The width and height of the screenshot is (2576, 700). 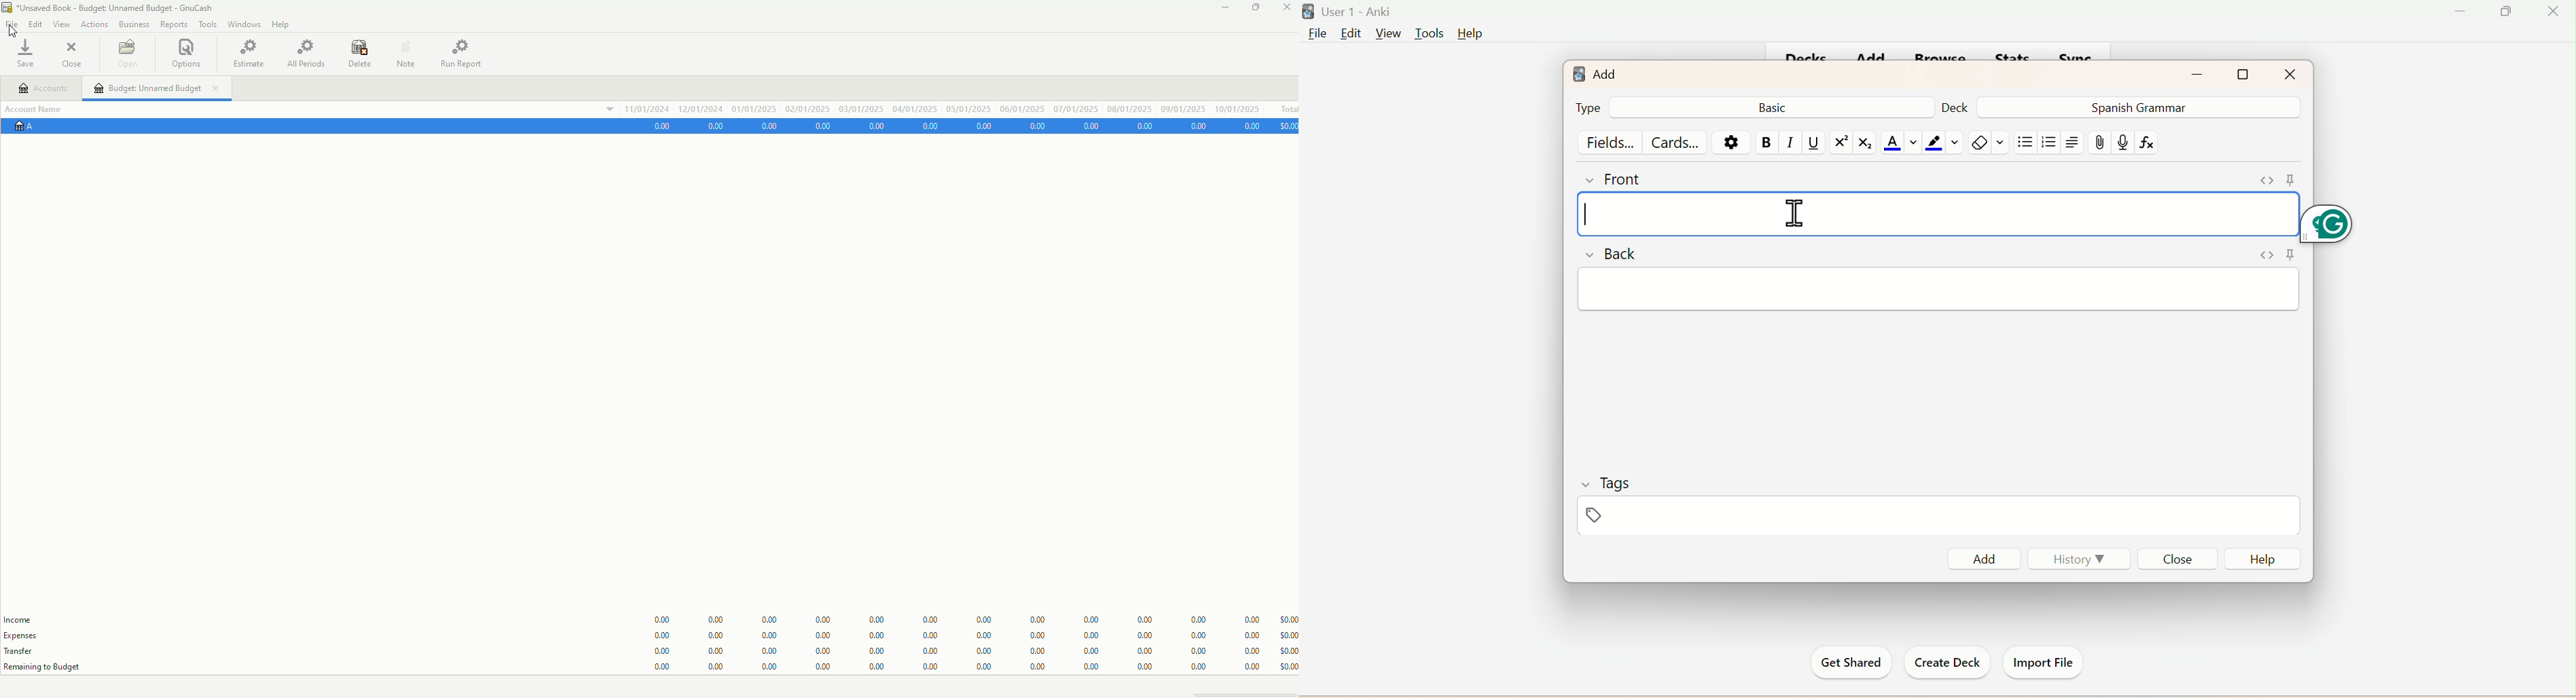 I want to click on Superscript, so click(x=1839, y=143).